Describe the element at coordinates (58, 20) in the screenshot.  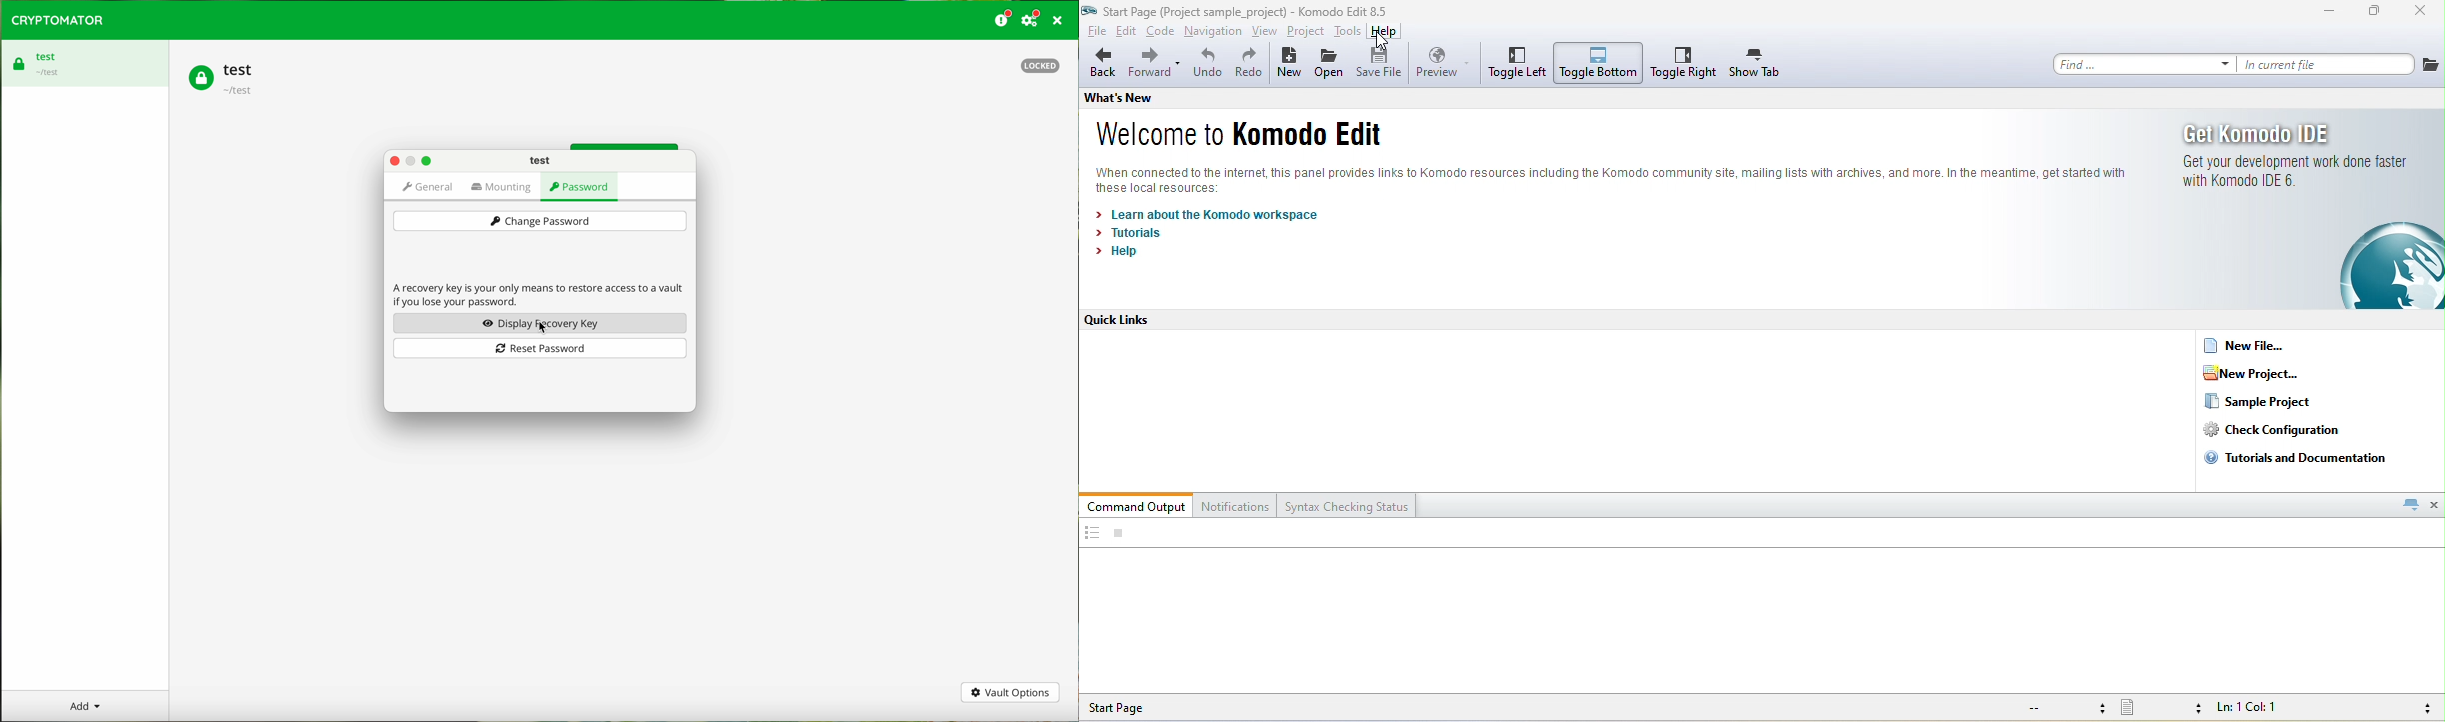
I see `CRYPTOMATOR` at that location.